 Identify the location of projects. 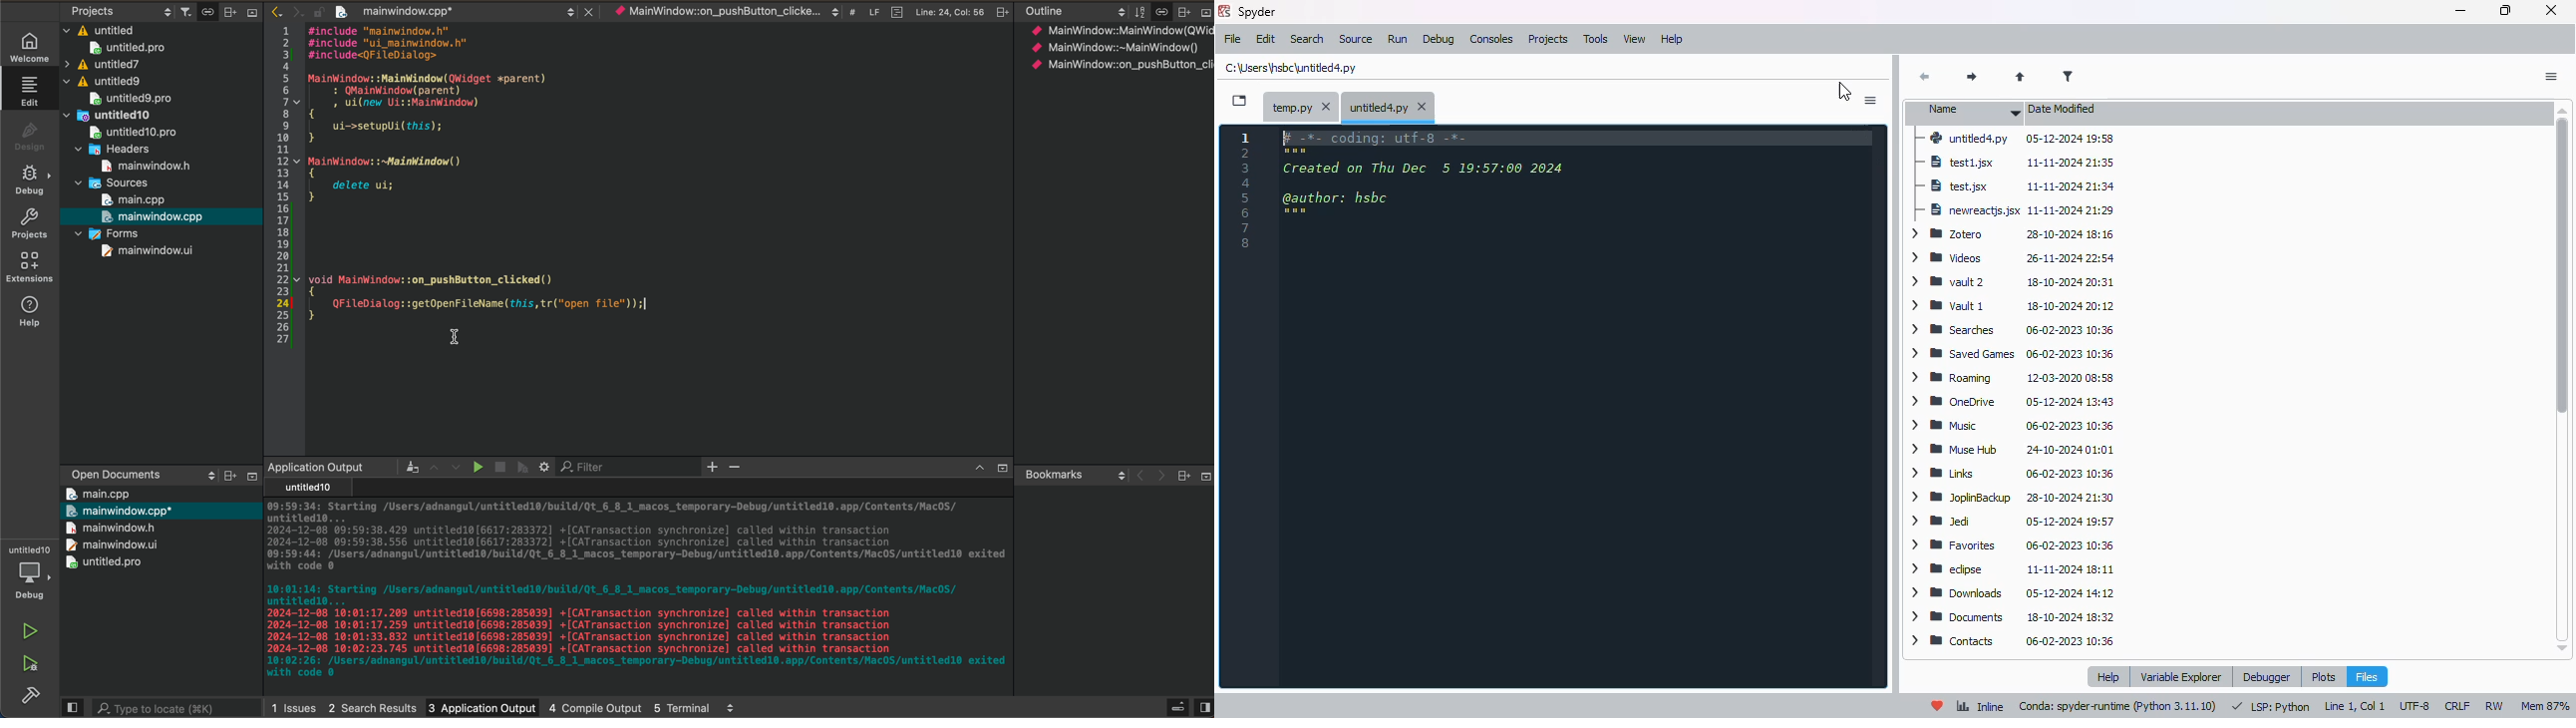
(1548, 39).